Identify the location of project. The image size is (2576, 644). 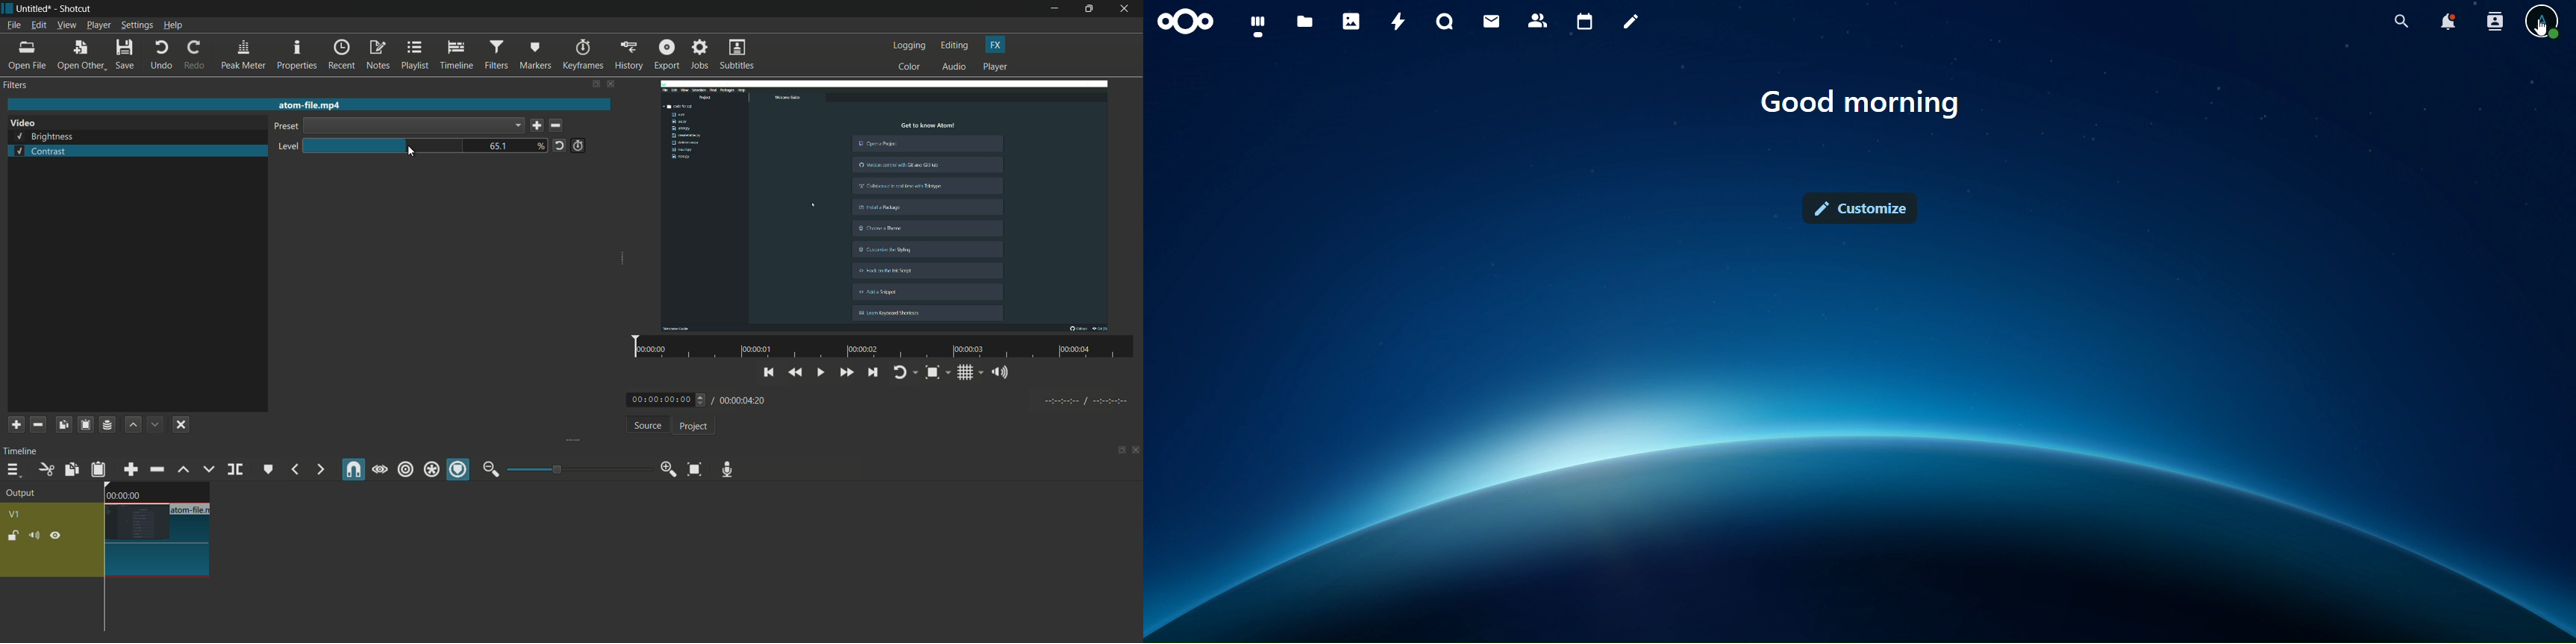
(692, 426).